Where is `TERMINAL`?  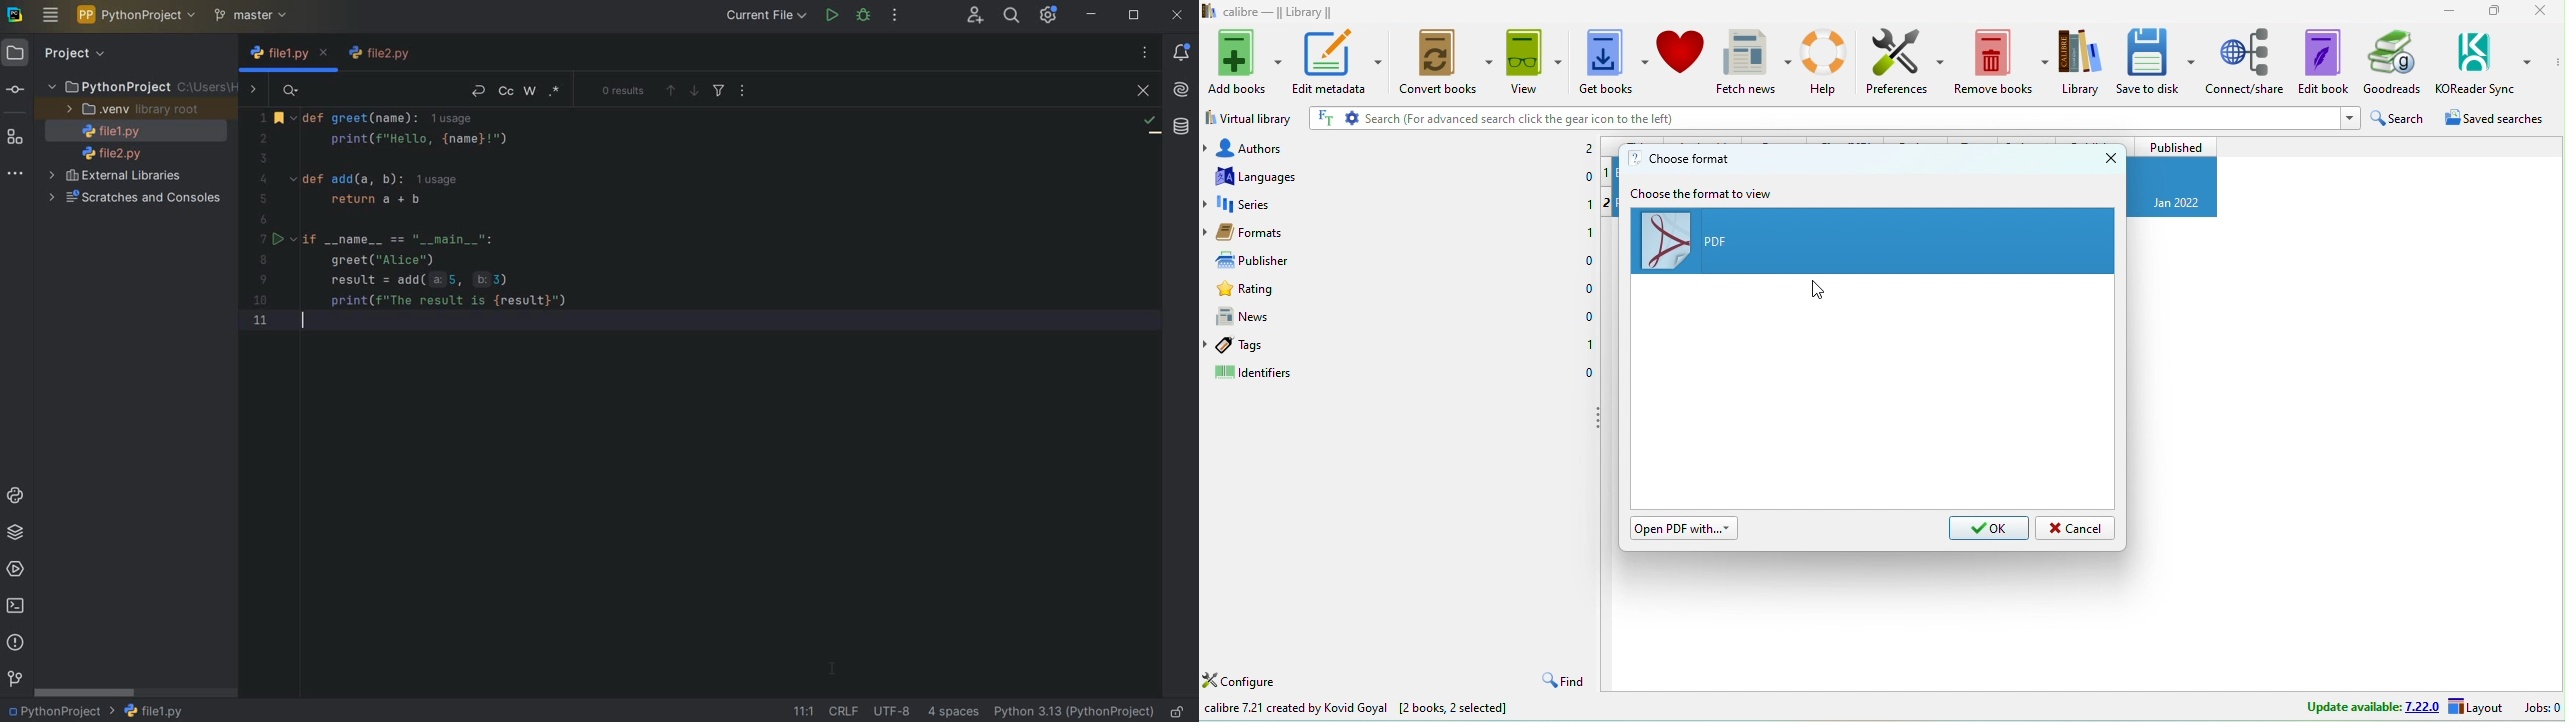 TERMINAL is located at coordinates (19, 603).